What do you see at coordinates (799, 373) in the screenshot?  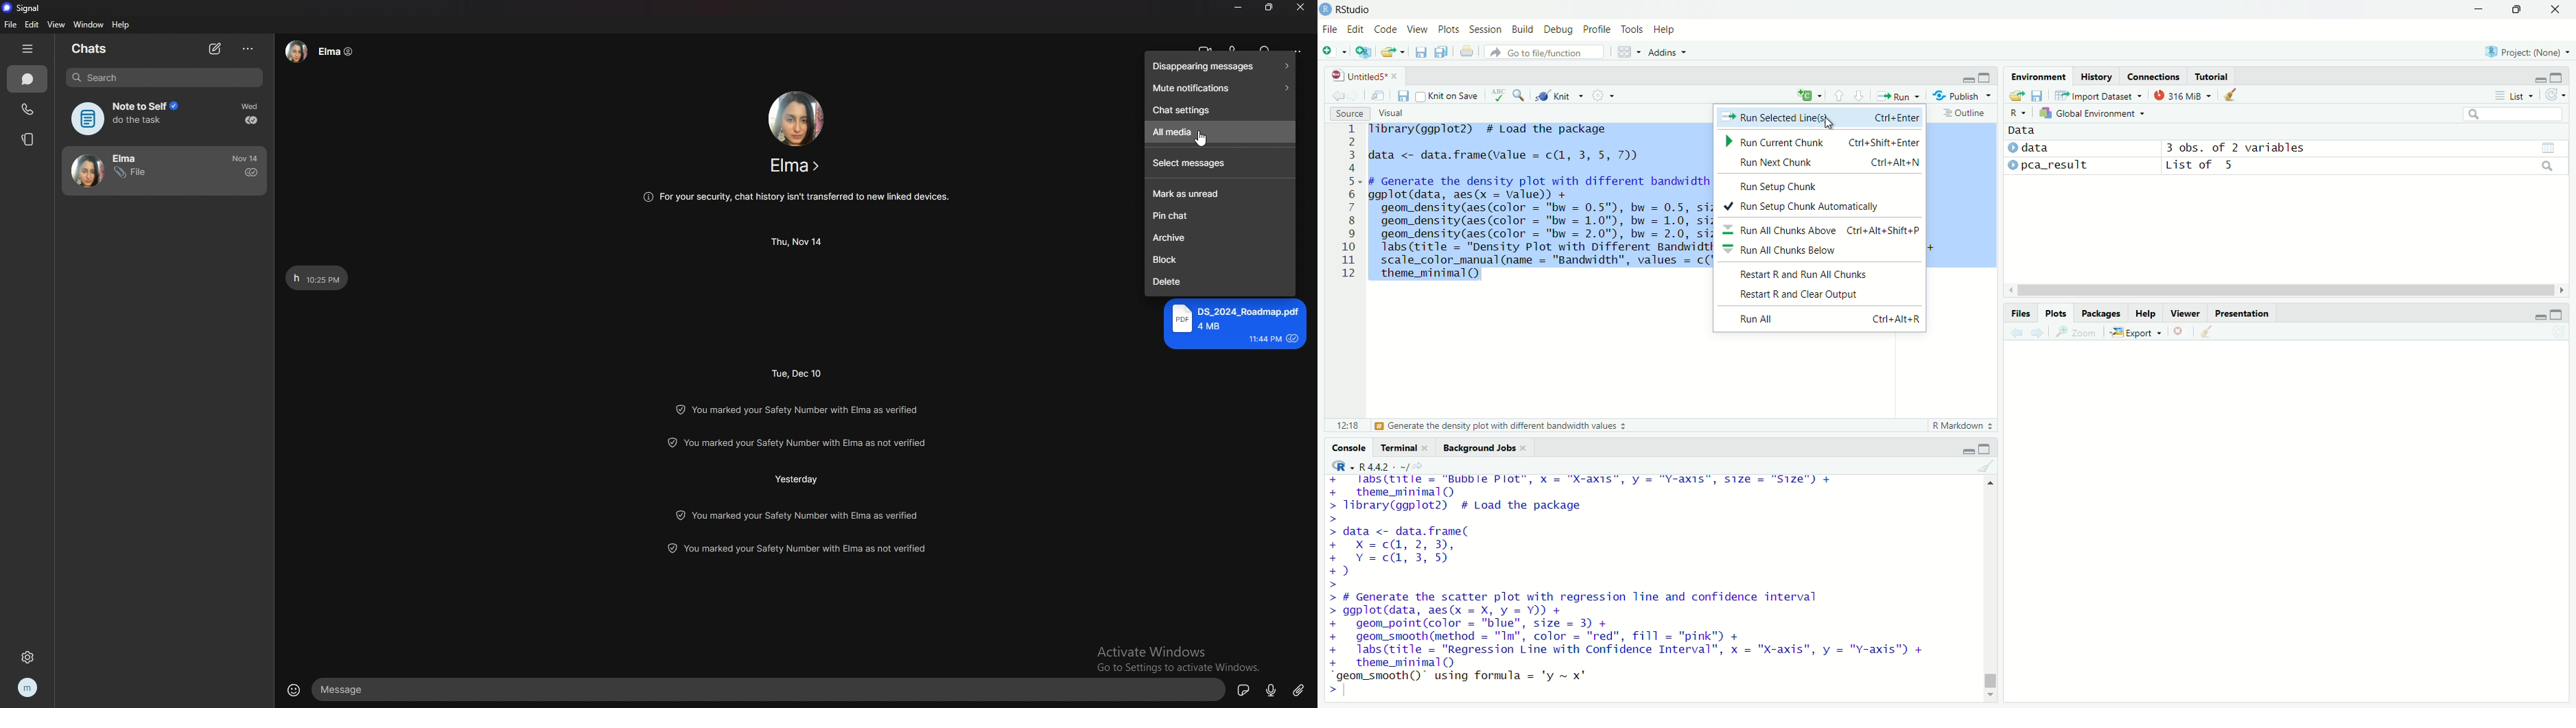 I see `time` at bounding box center [799, 373].